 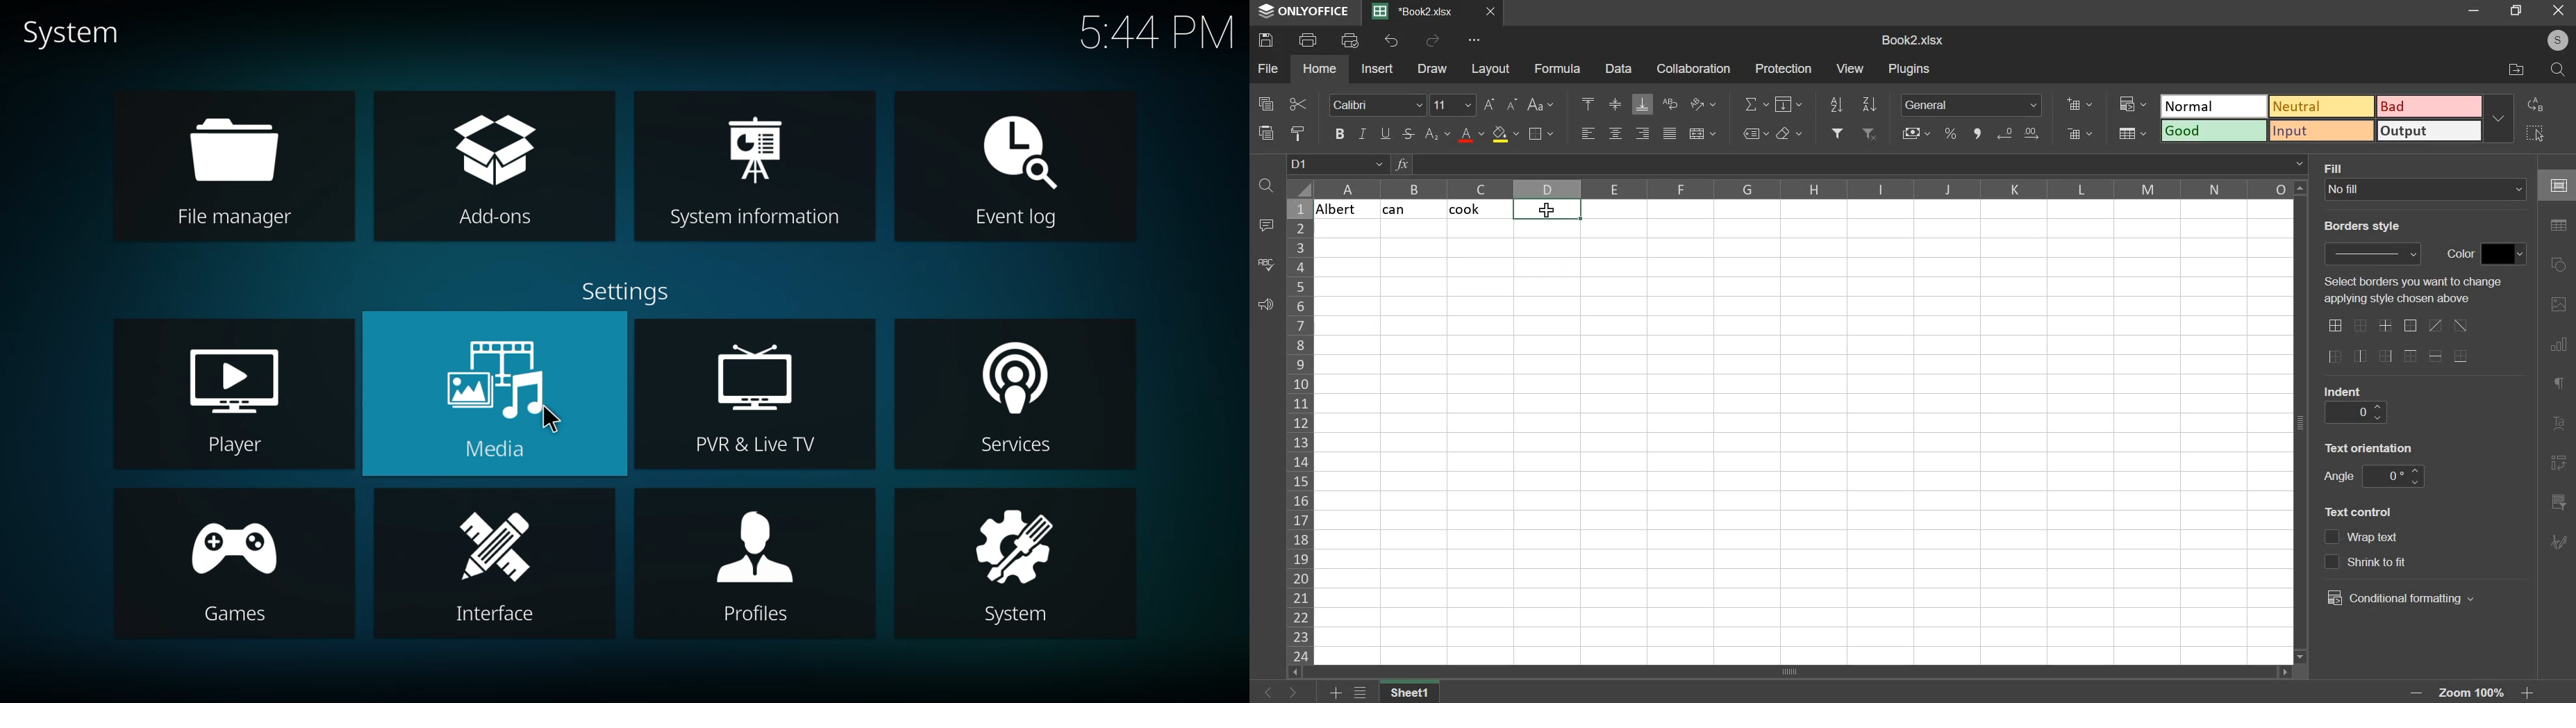 I want to click on go back, so click(x=1267, y=692).